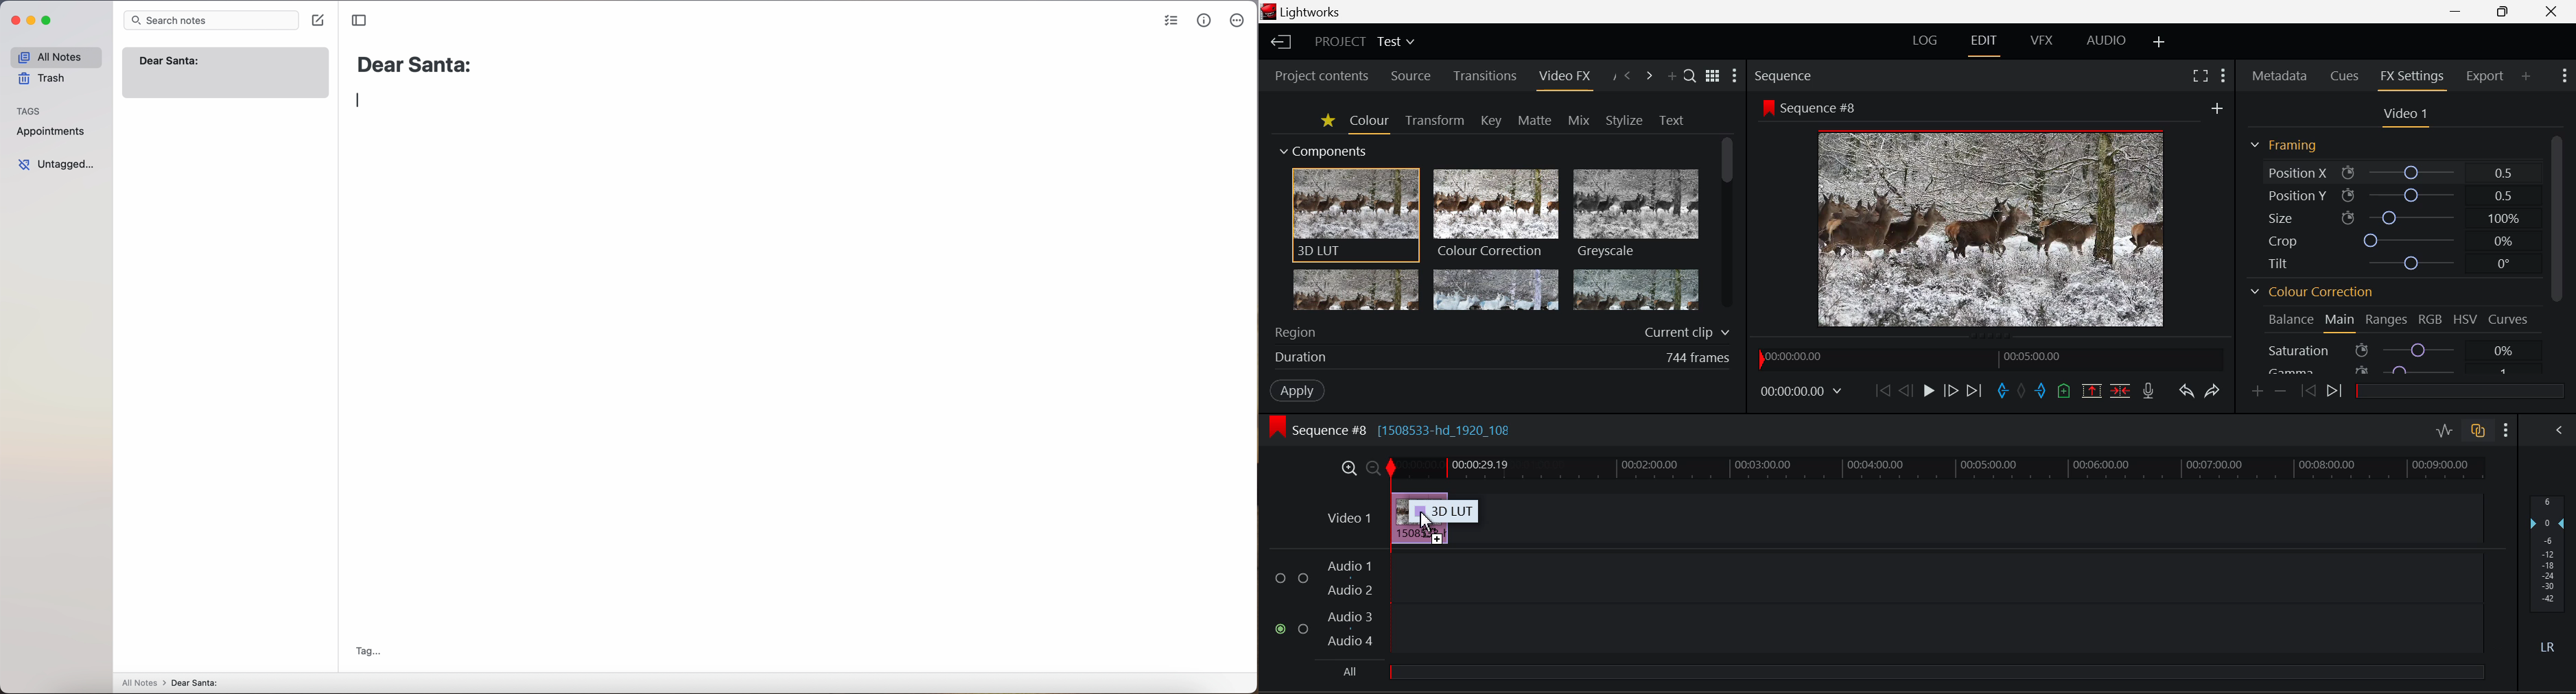 The height and width of the screenshot is (700, 2576). Describe the element at coordinates (1325, 149) in the screenshot. I see `Components Section` at that location.